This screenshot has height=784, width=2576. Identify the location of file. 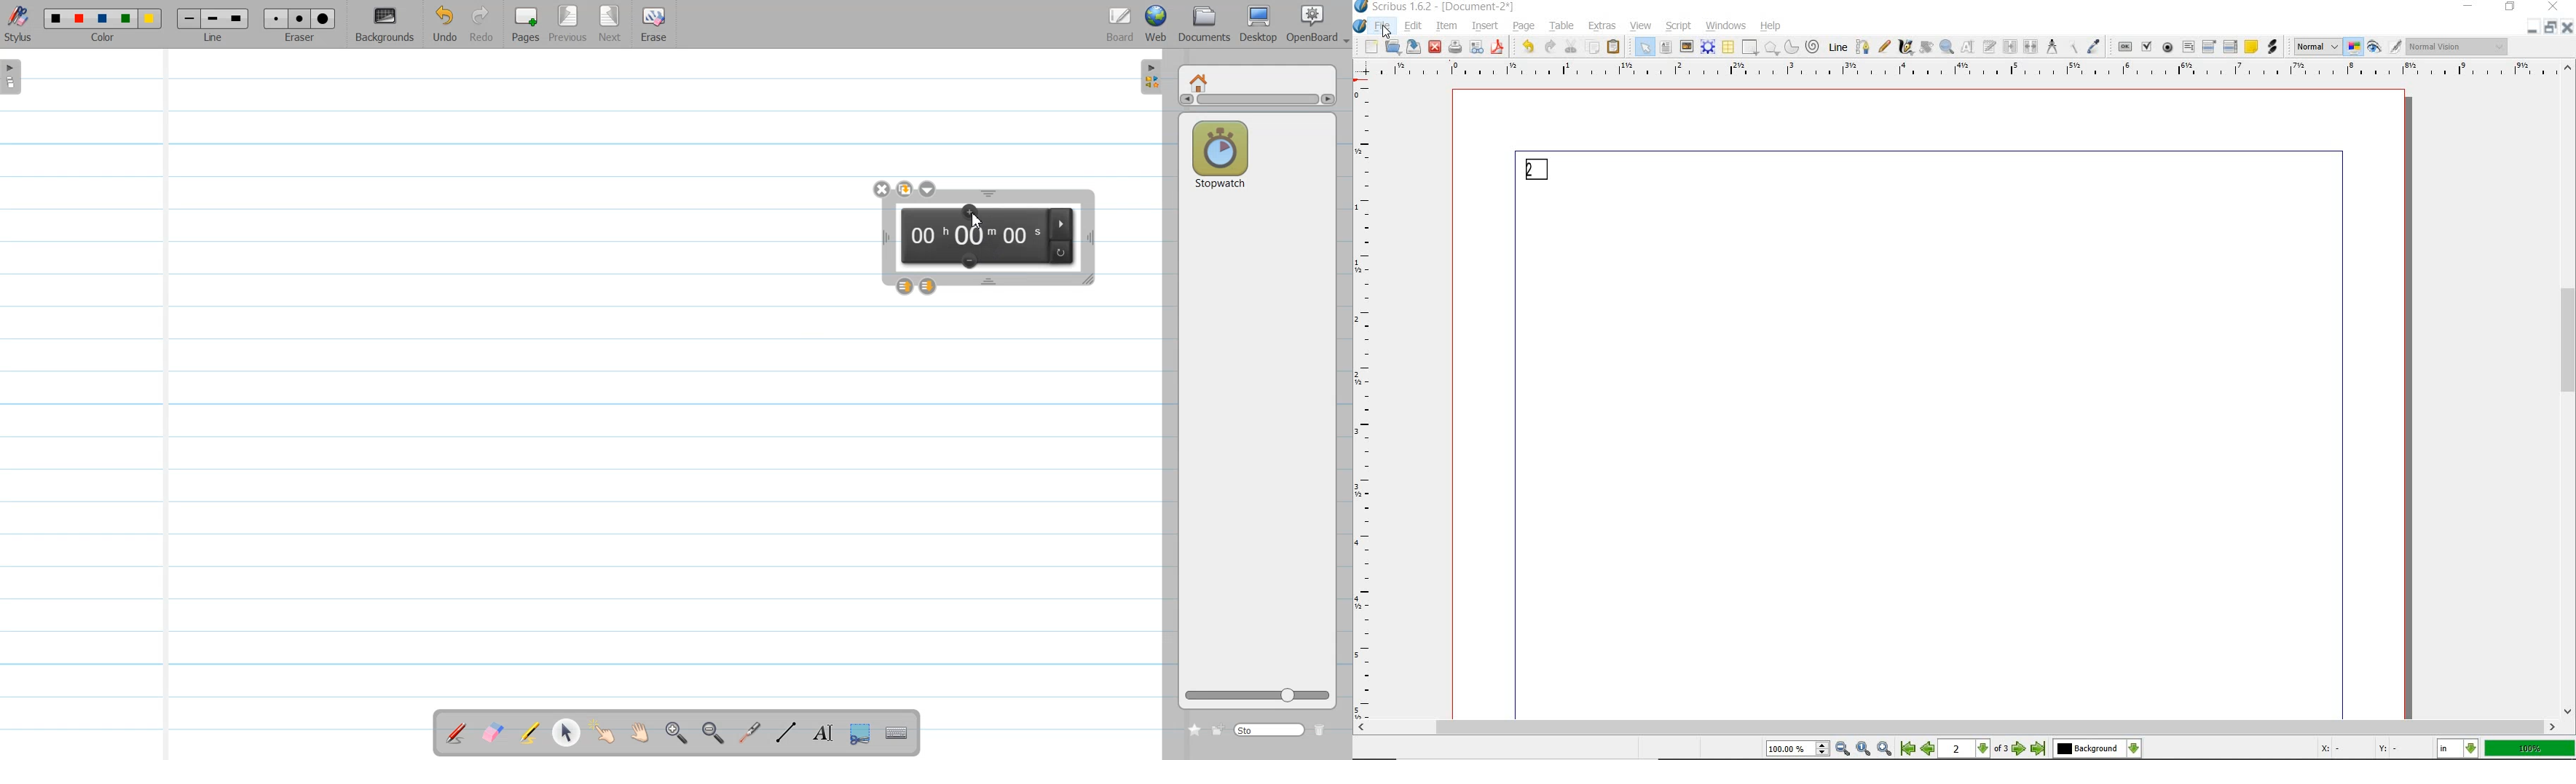
(1384, 27).